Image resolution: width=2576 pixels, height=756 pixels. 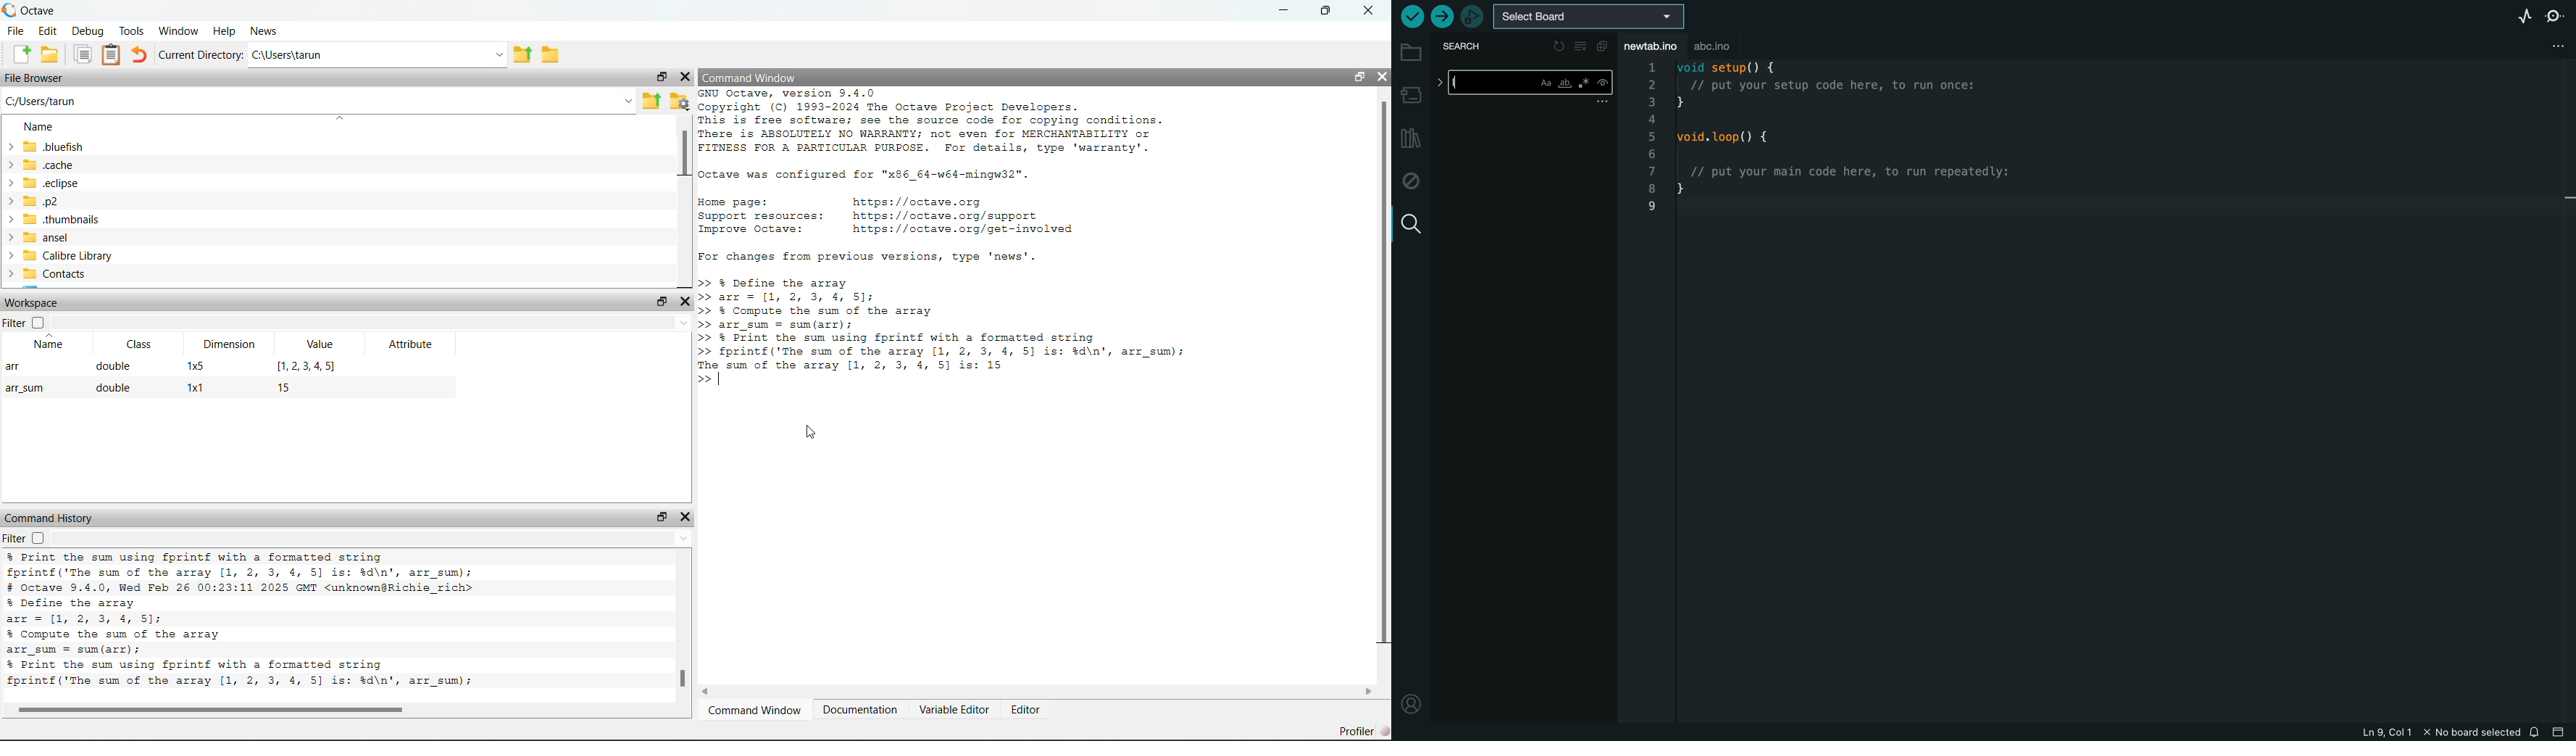 I want to click on News, so click(x=264, y=30).